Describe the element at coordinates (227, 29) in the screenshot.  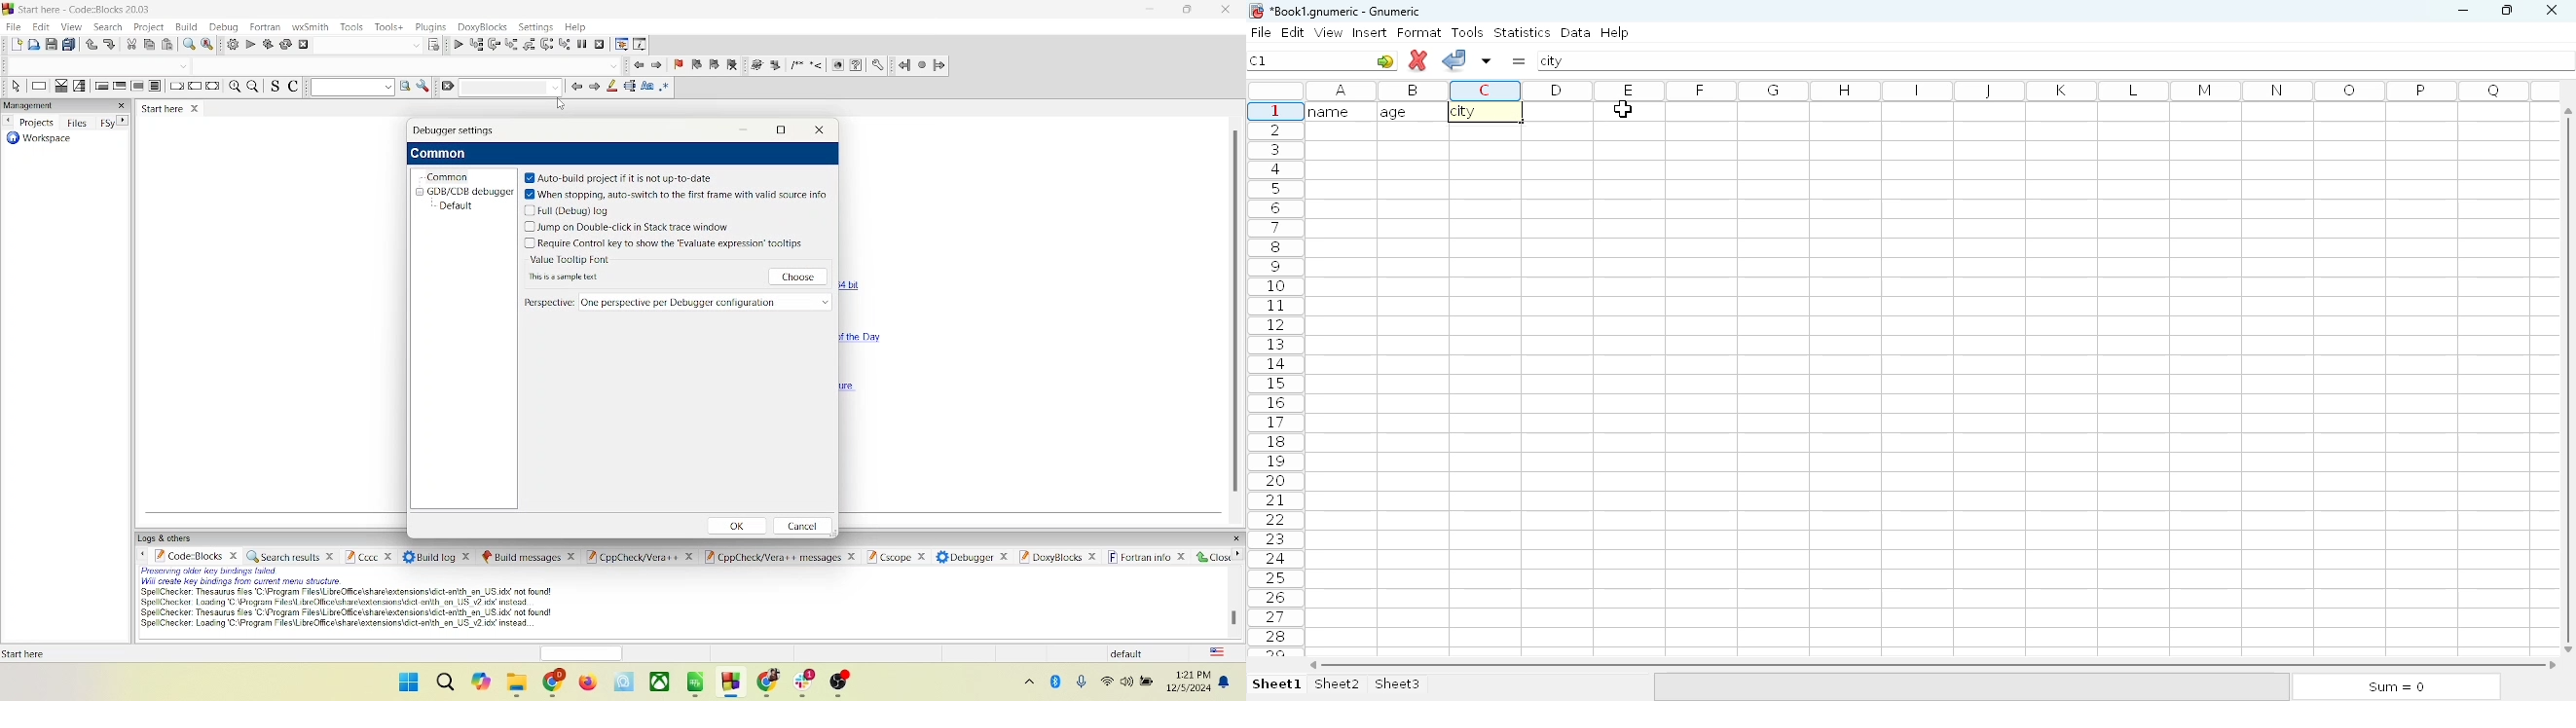
I see `debug` at that location.